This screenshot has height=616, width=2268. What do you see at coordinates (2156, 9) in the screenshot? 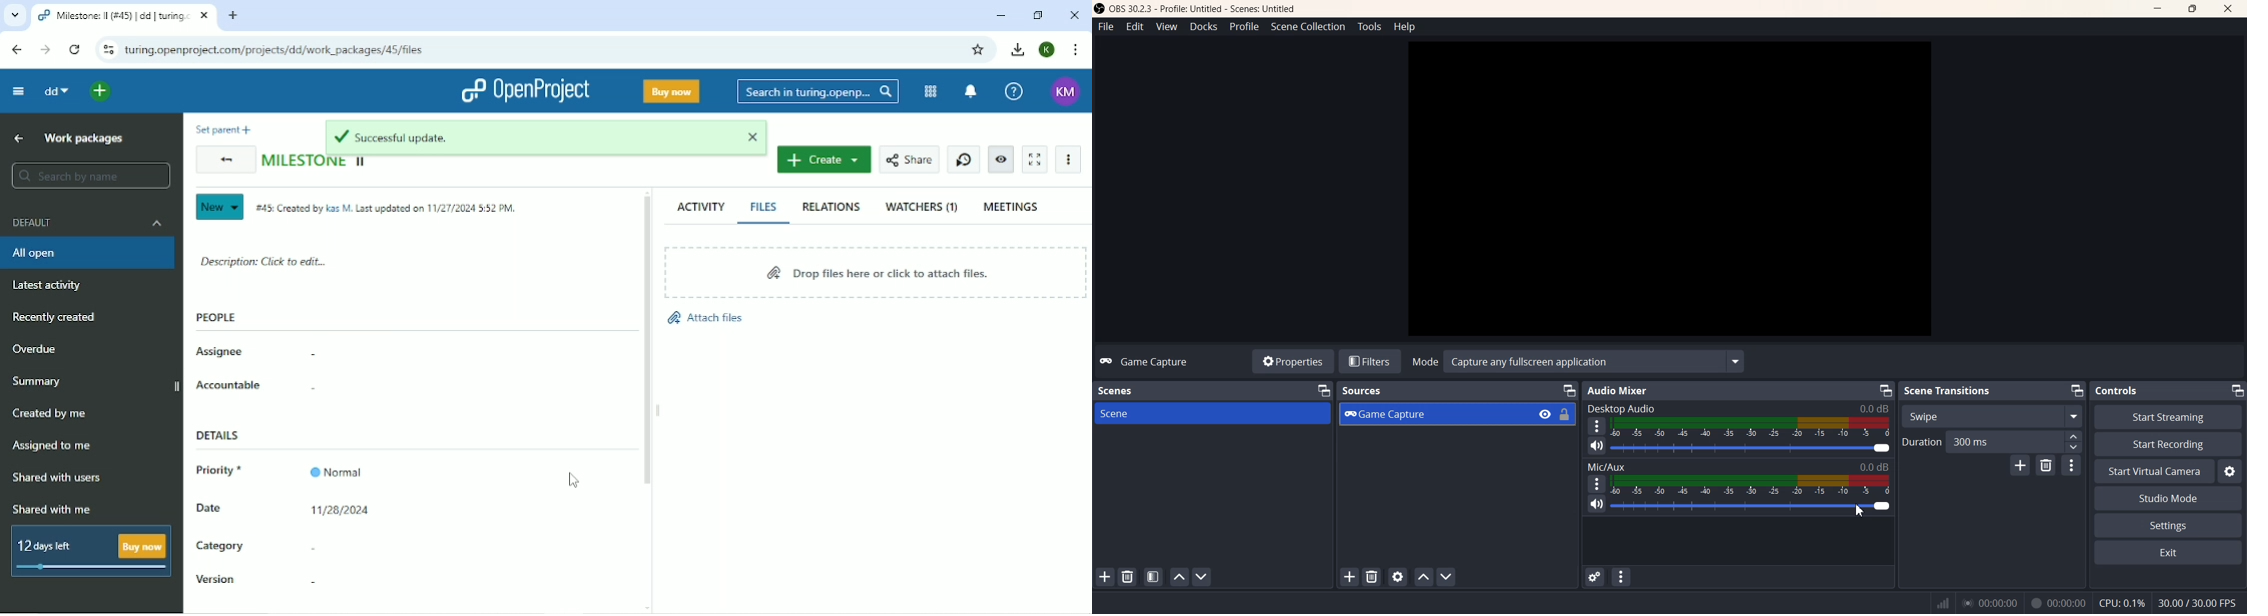
I see `Minimize` at bounding box center [2156, 9].